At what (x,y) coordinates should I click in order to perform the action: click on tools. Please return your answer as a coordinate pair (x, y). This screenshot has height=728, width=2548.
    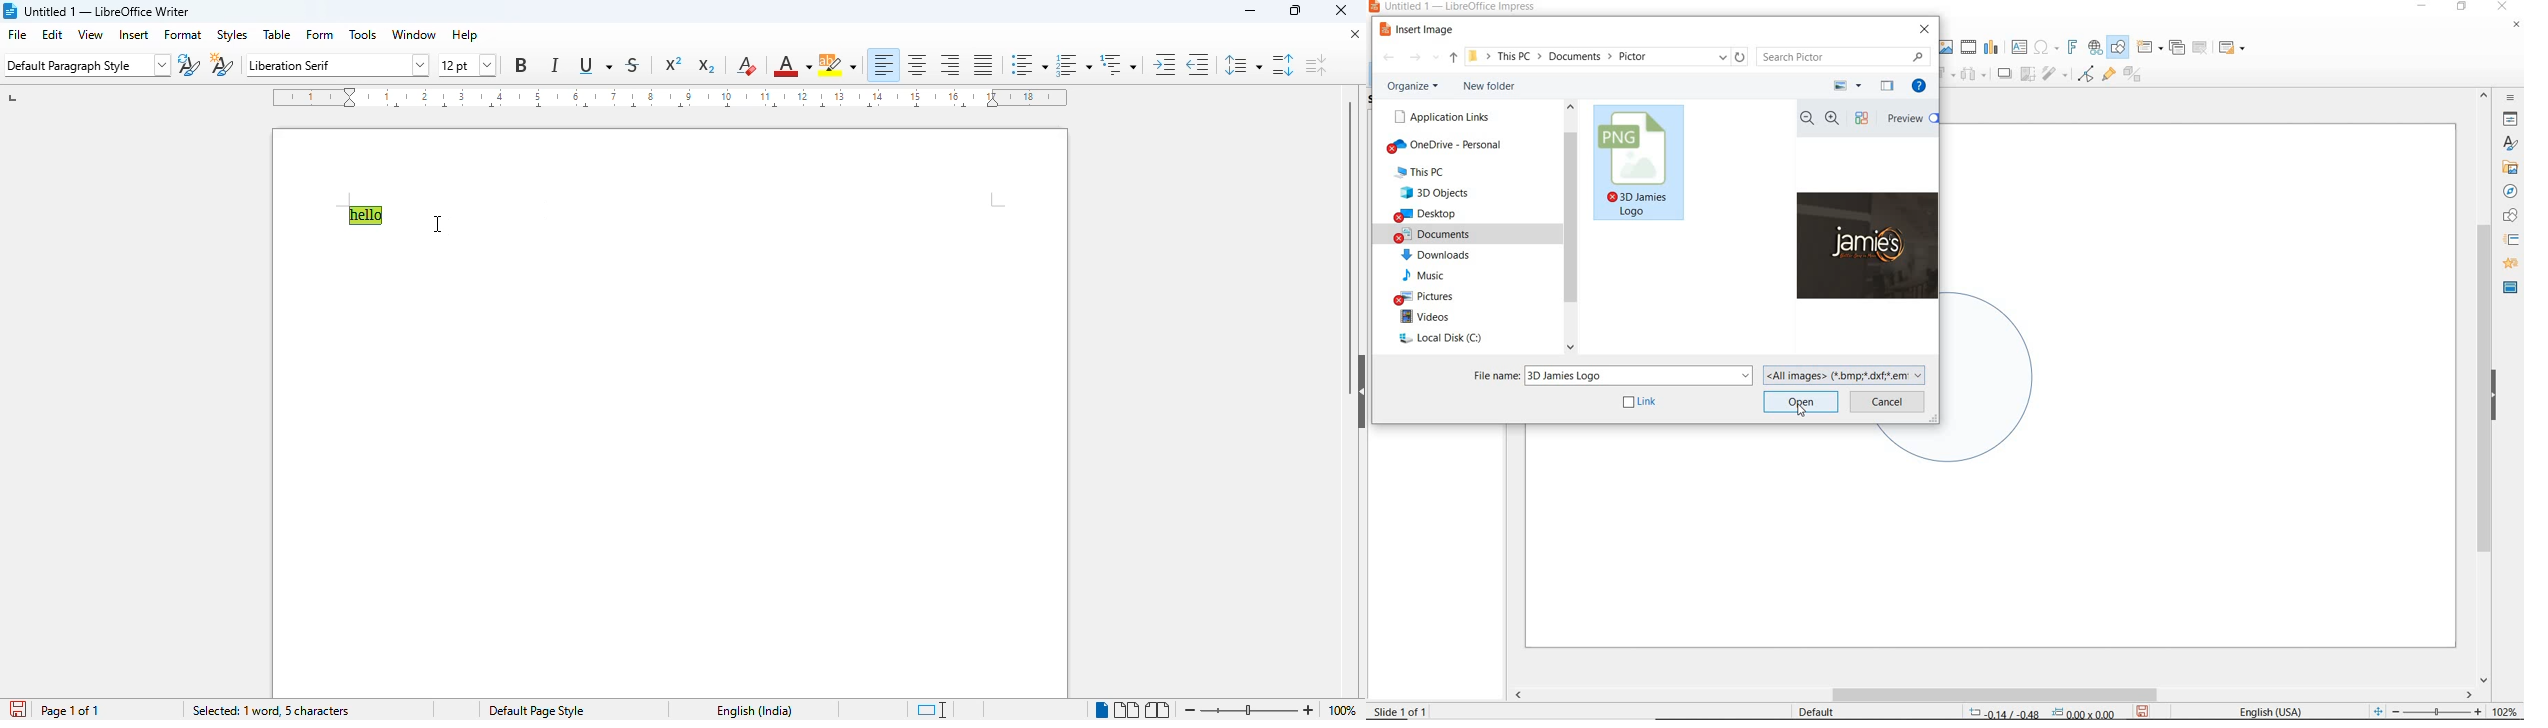
    Looking at the image, I should click on (363, 35).